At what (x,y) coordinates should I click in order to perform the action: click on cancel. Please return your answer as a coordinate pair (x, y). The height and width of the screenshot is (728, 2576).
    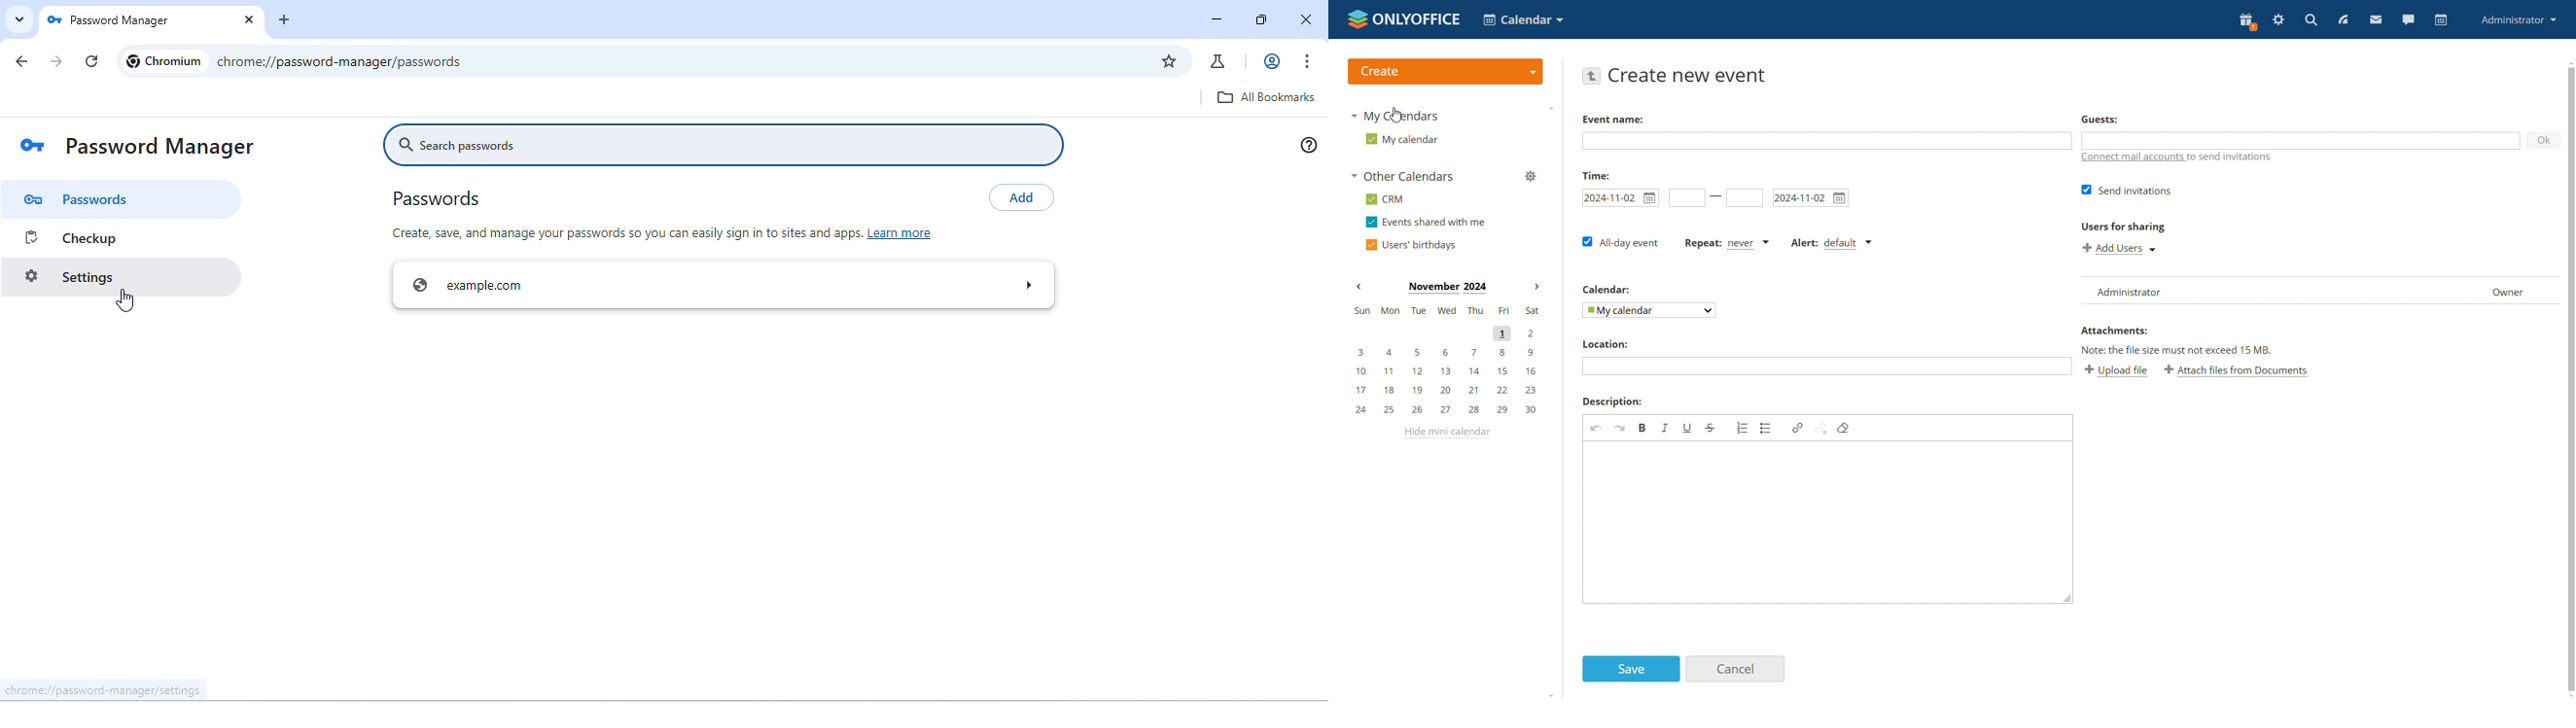
    Looking at the image, I should click on (1737, 669).